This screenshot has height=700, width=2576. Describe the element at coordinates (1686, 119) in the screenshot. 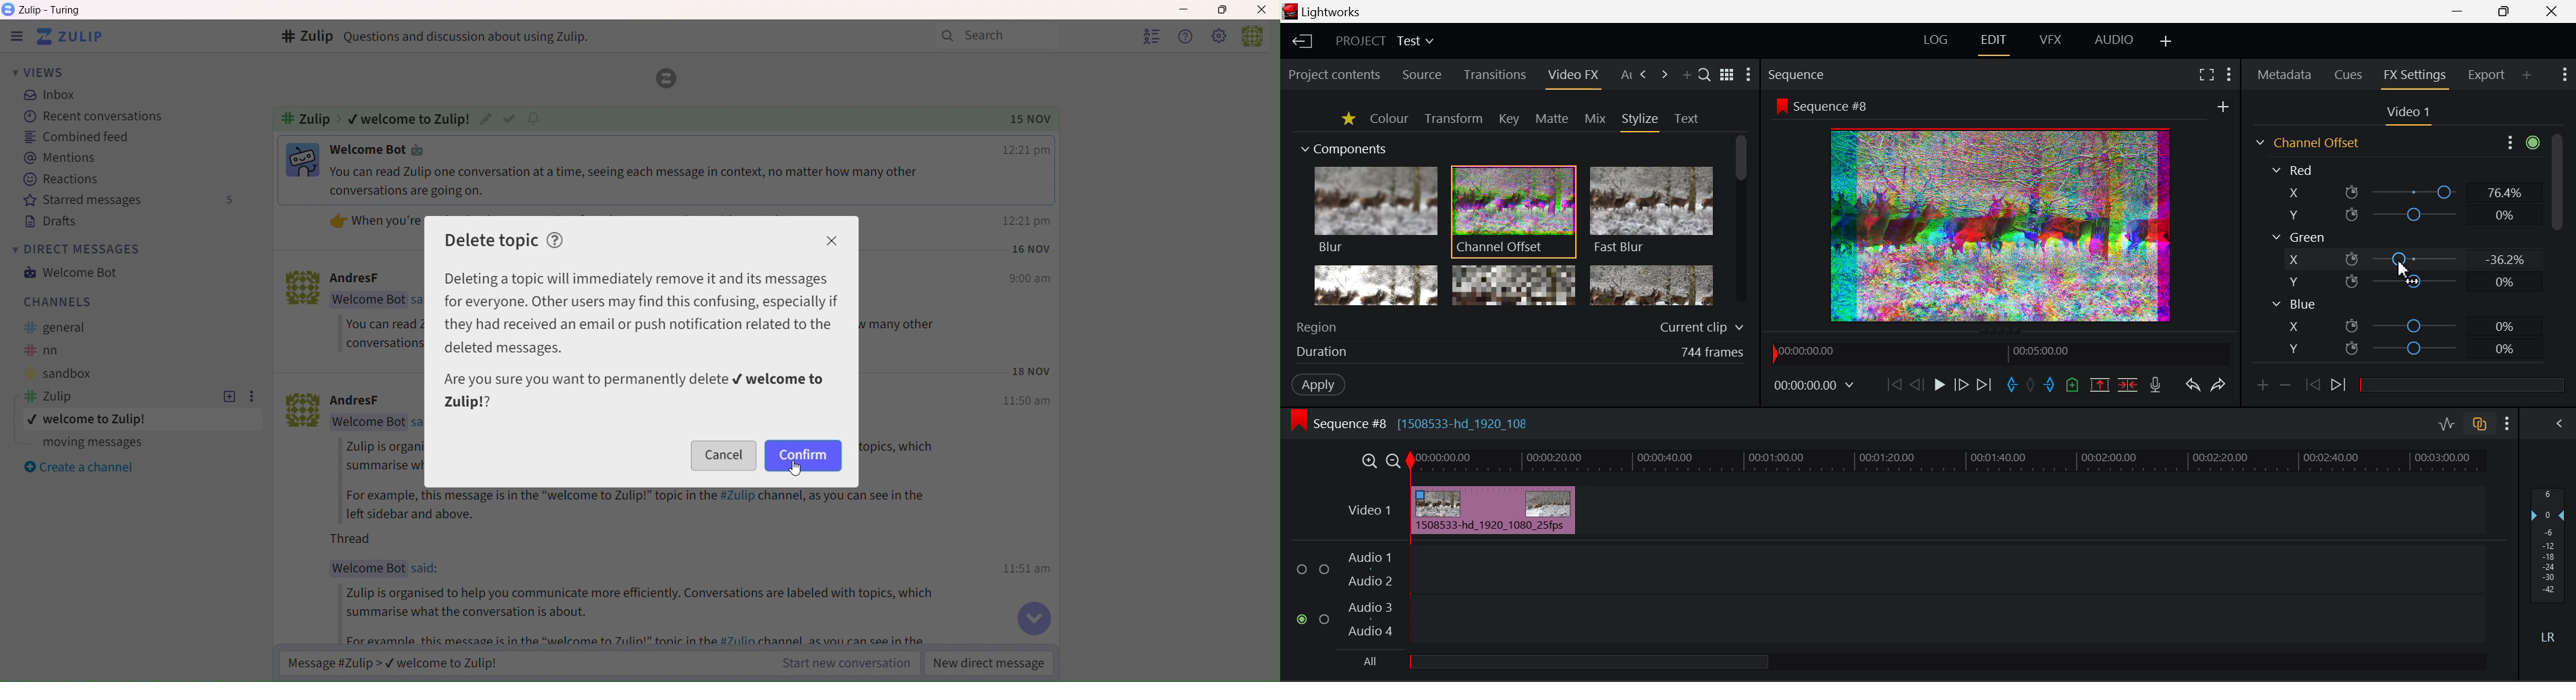

I see `Text` at that location.